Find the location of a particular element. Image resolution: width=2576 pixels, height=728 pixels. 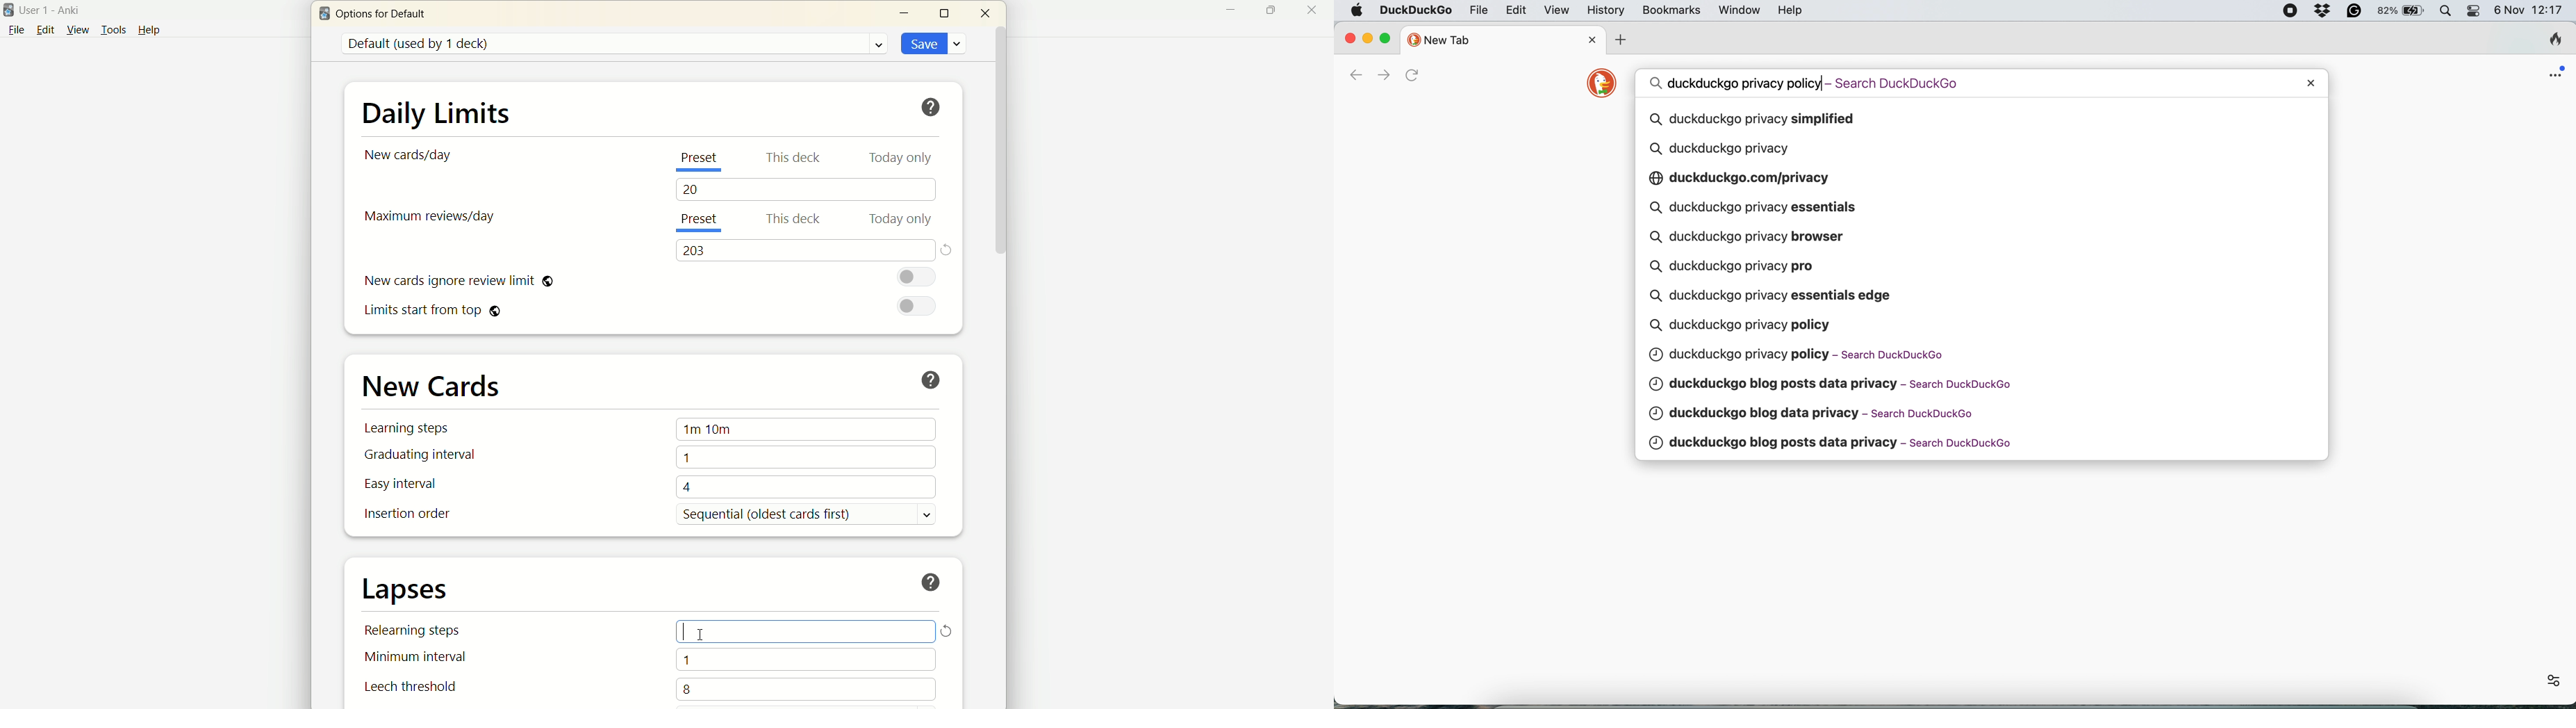

today only is located at coordinates (904, 161).